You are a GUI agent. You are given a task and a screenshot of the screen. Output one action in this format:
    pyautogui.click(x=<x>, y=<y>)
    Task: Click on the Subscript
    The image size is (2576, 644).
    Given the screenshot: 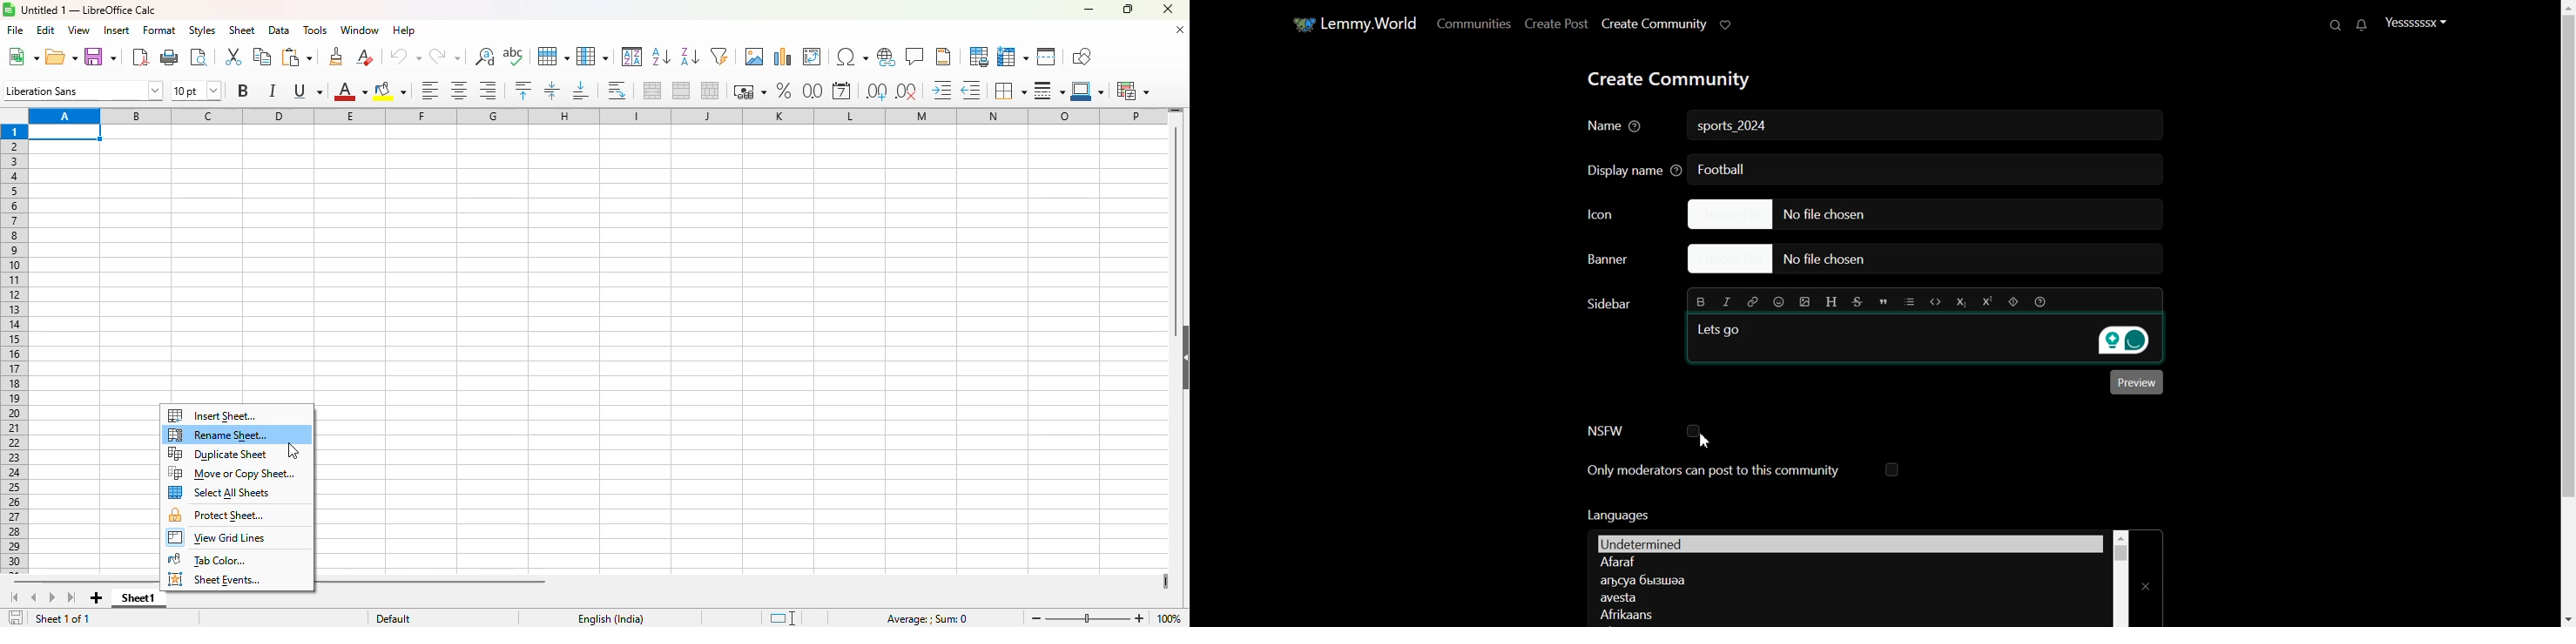 What is the action you would take?
    pyautogui.click(x=1960, y=302)
    